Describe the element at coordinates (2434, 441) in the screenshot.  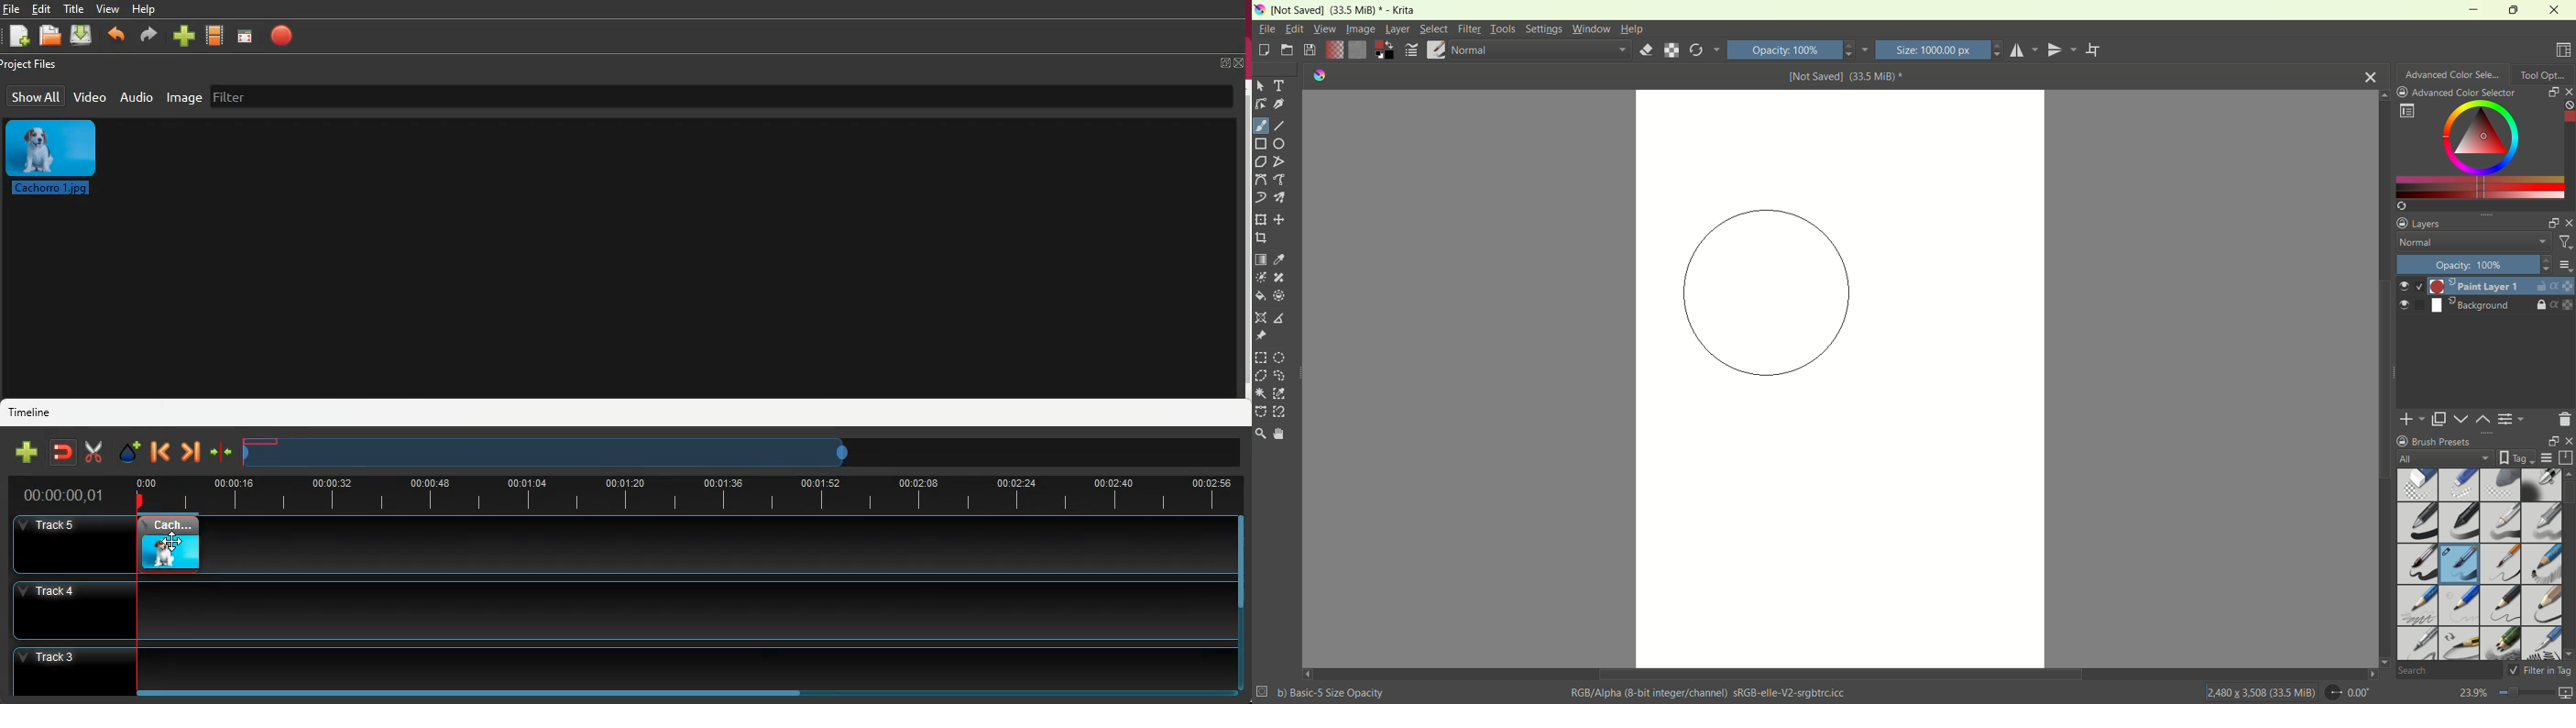
I see `brush presets` at that location.